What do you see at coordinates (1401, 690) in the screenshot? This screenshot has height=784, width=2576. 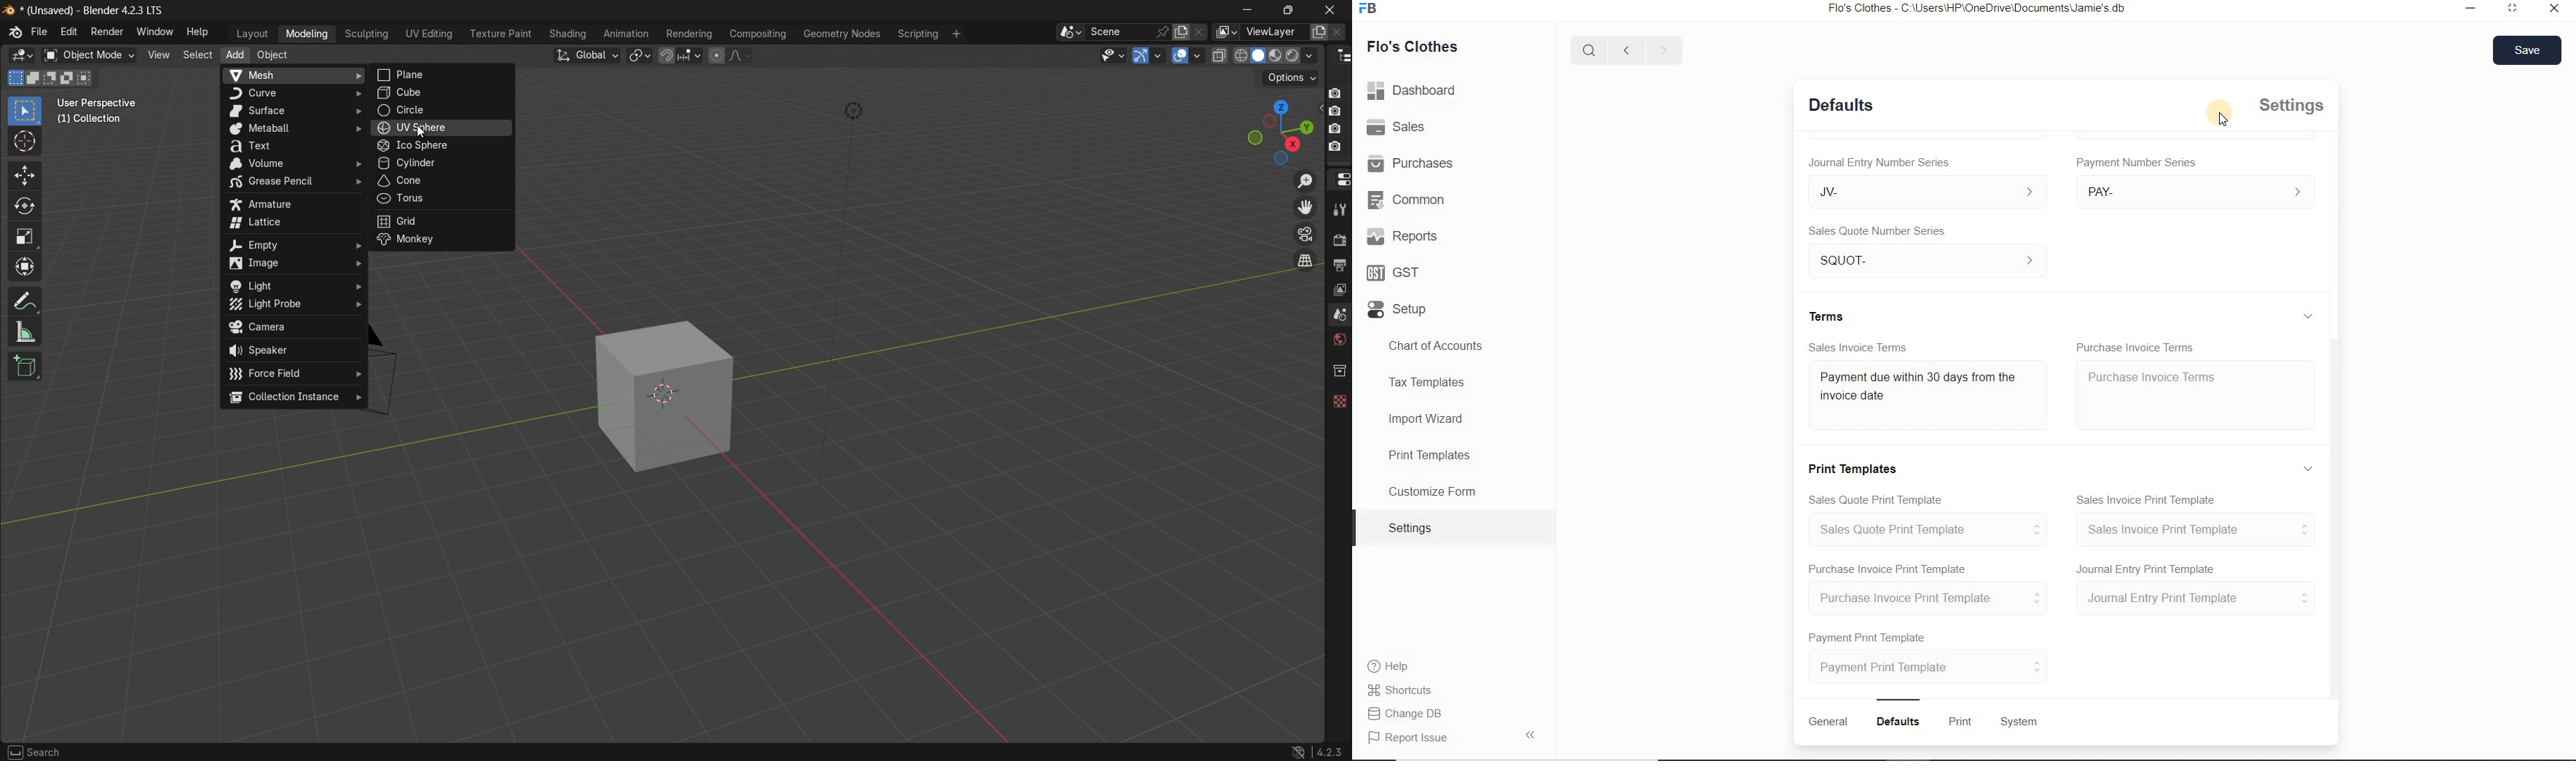 I see `Shortcuts` at bounding box center [1401, 690].